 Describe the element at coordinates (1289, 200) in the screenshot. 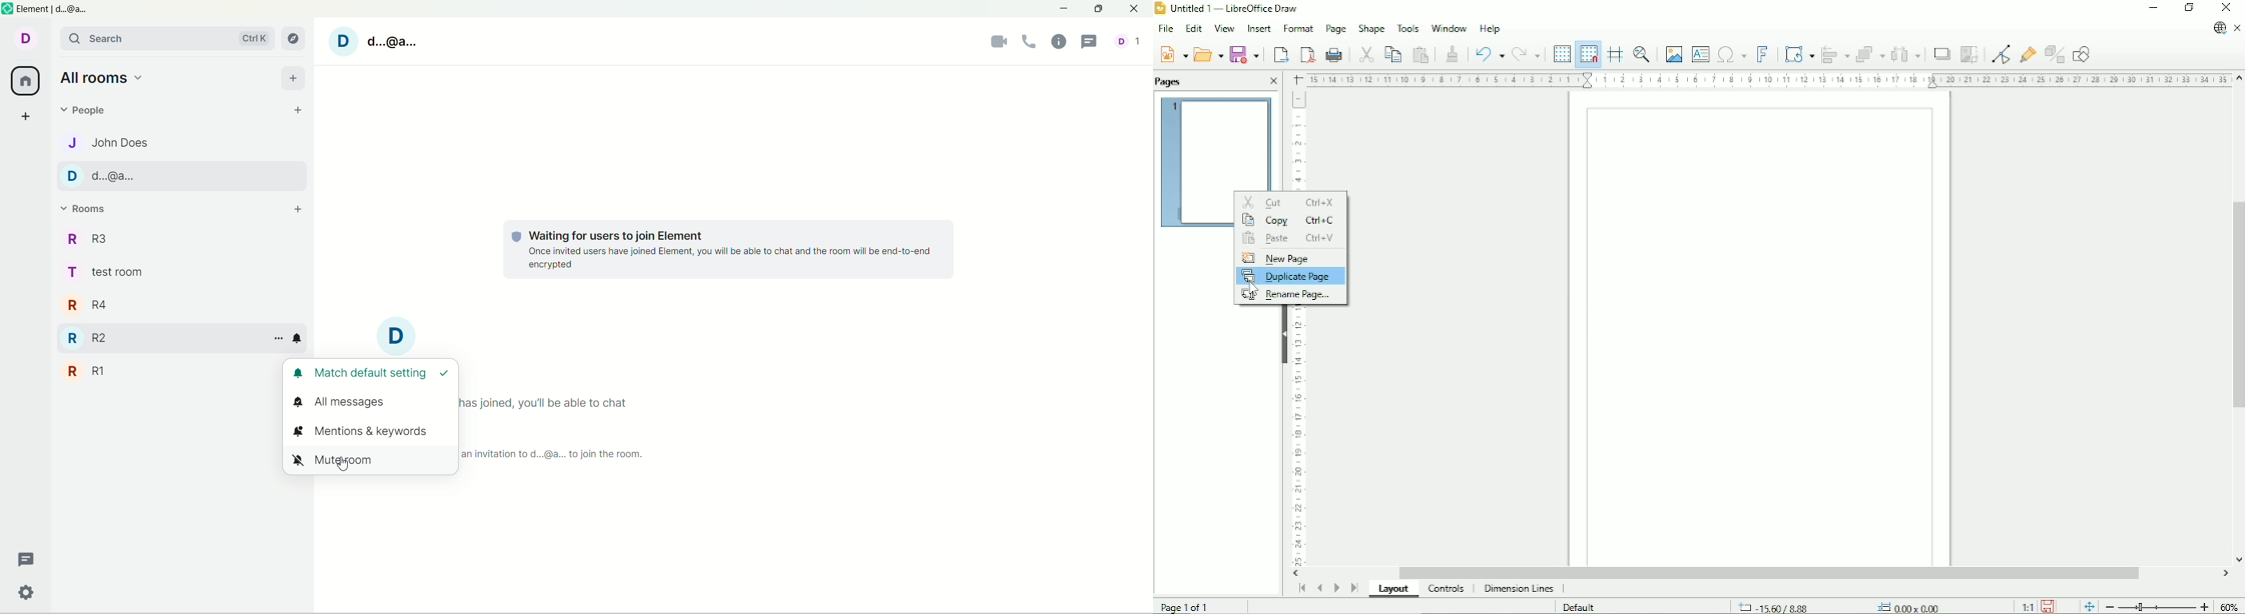

I see `Cut` at that location.